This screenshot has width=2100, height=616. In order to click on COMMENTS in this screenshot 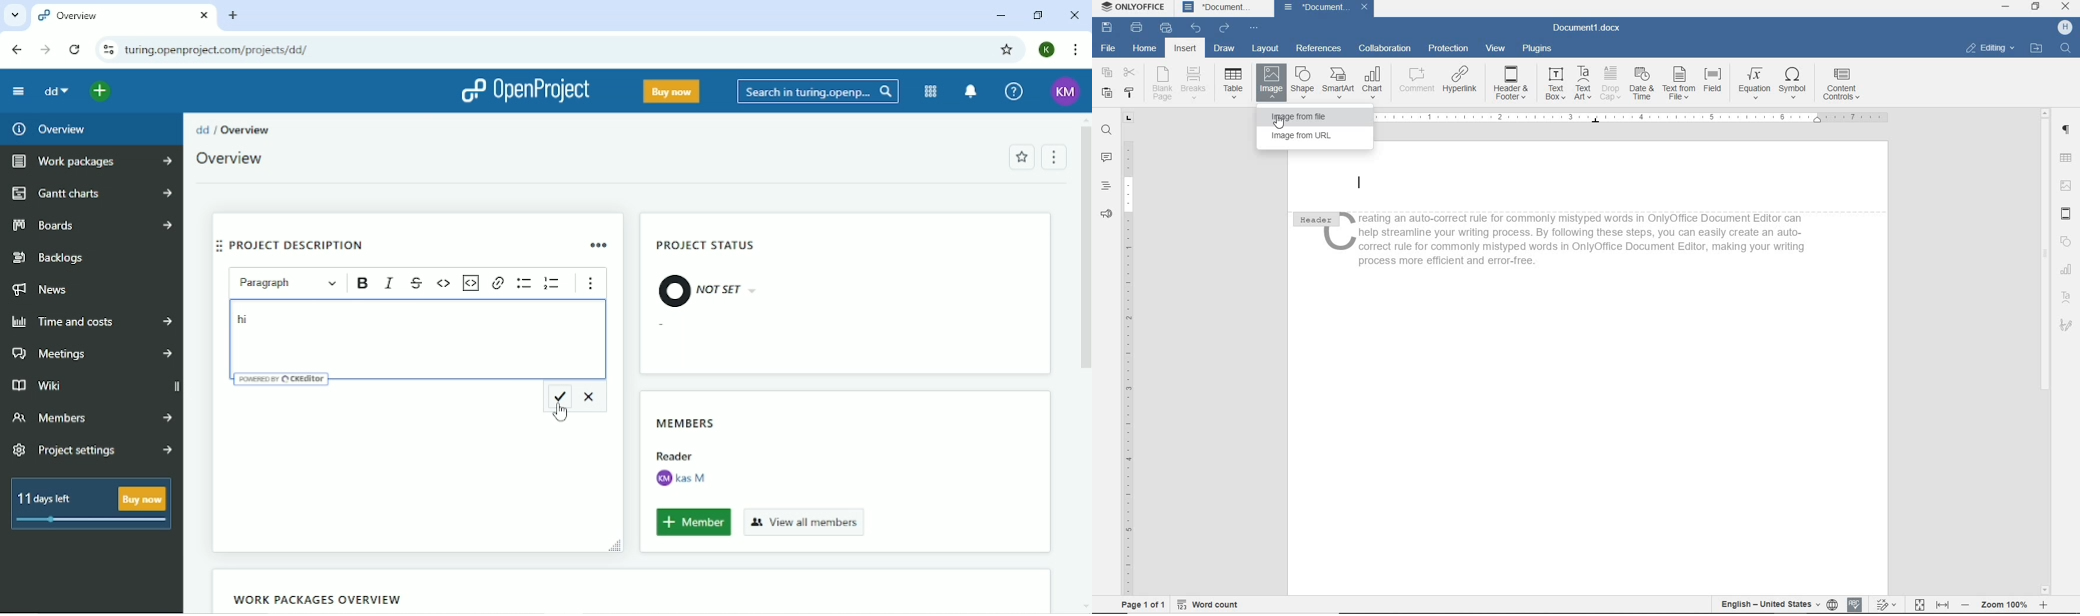, I will do `click(1106, 156)`.